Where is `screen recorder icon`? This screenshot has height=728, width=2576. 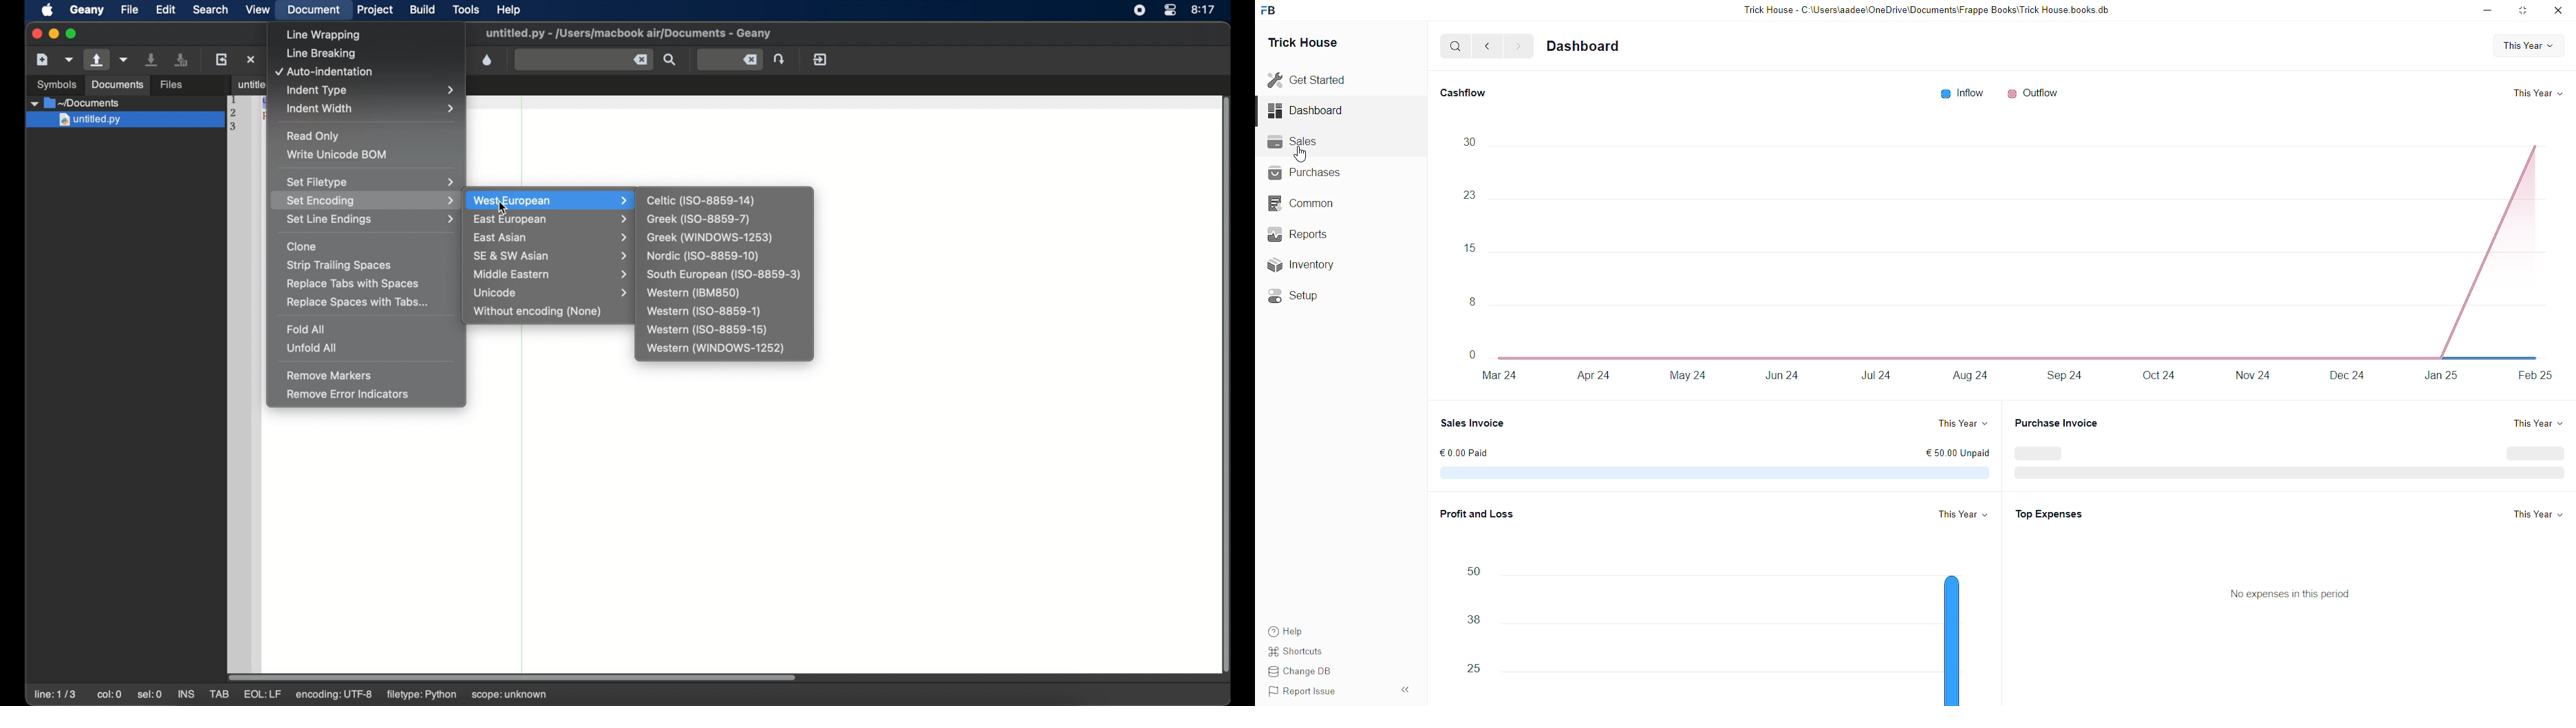
screen recorder icon is located at coordinates (1139, 10).